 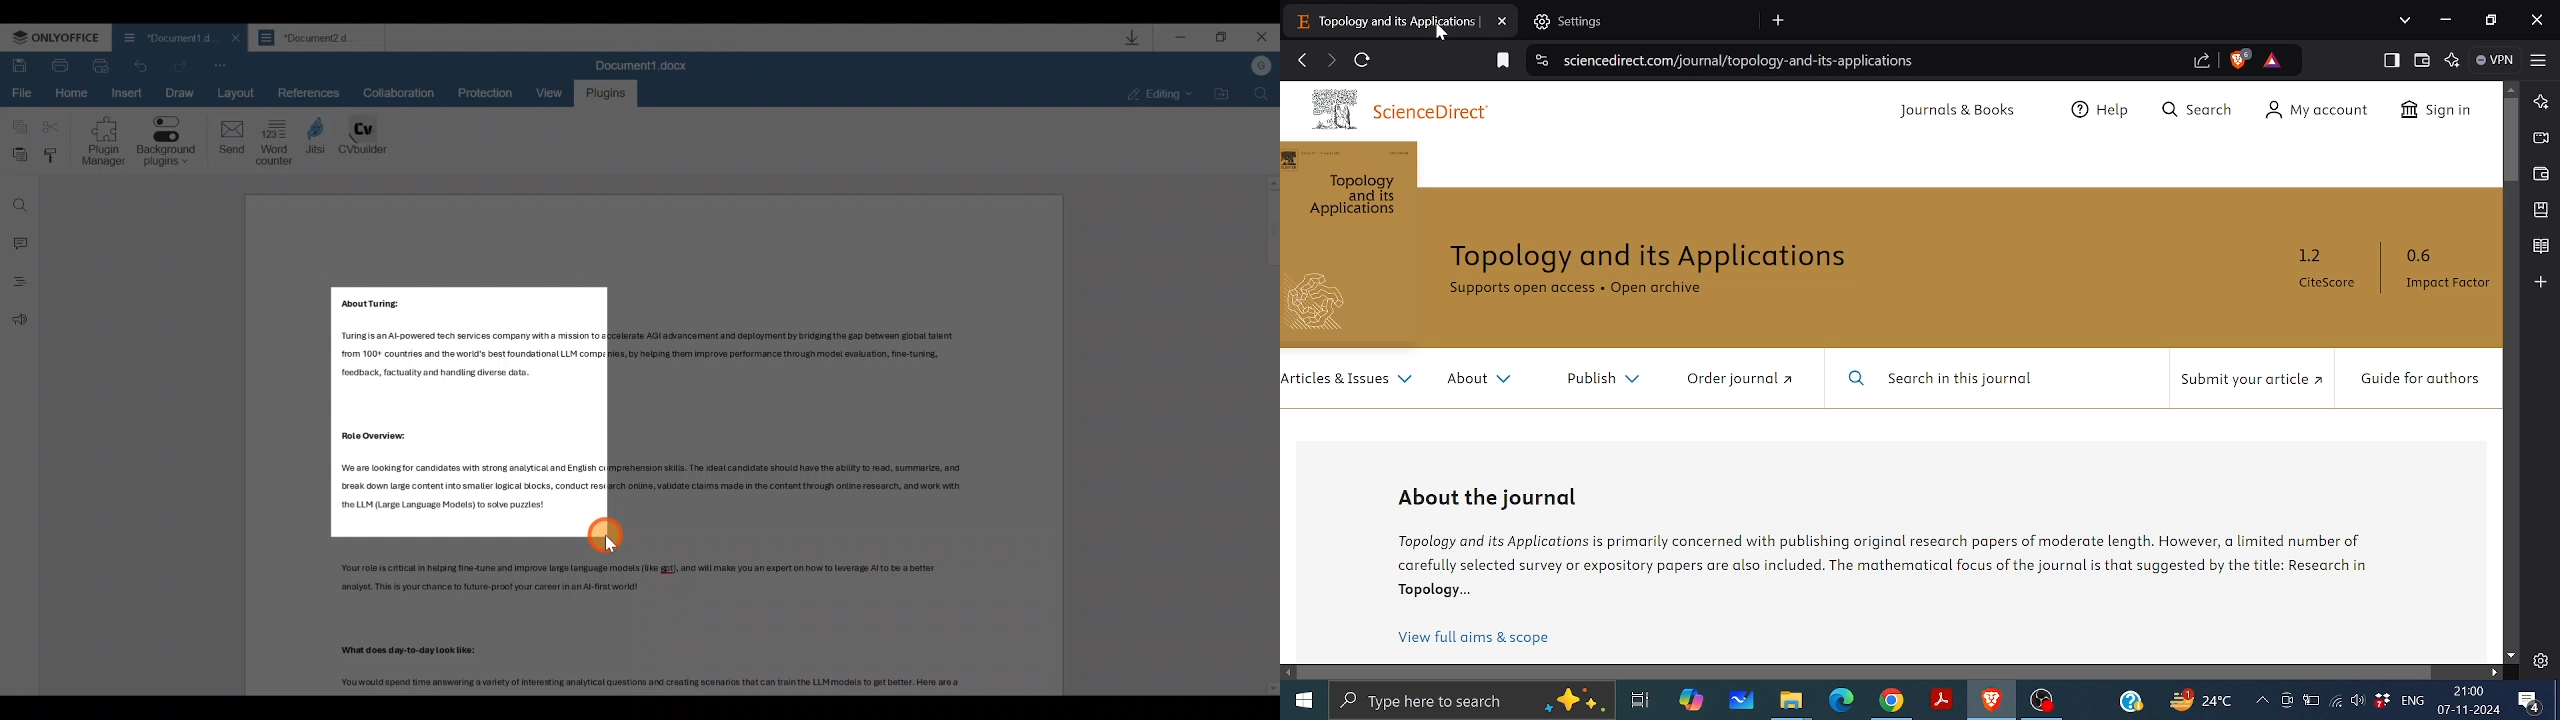 I want to click on Share link, so click(x=2201, y=60).